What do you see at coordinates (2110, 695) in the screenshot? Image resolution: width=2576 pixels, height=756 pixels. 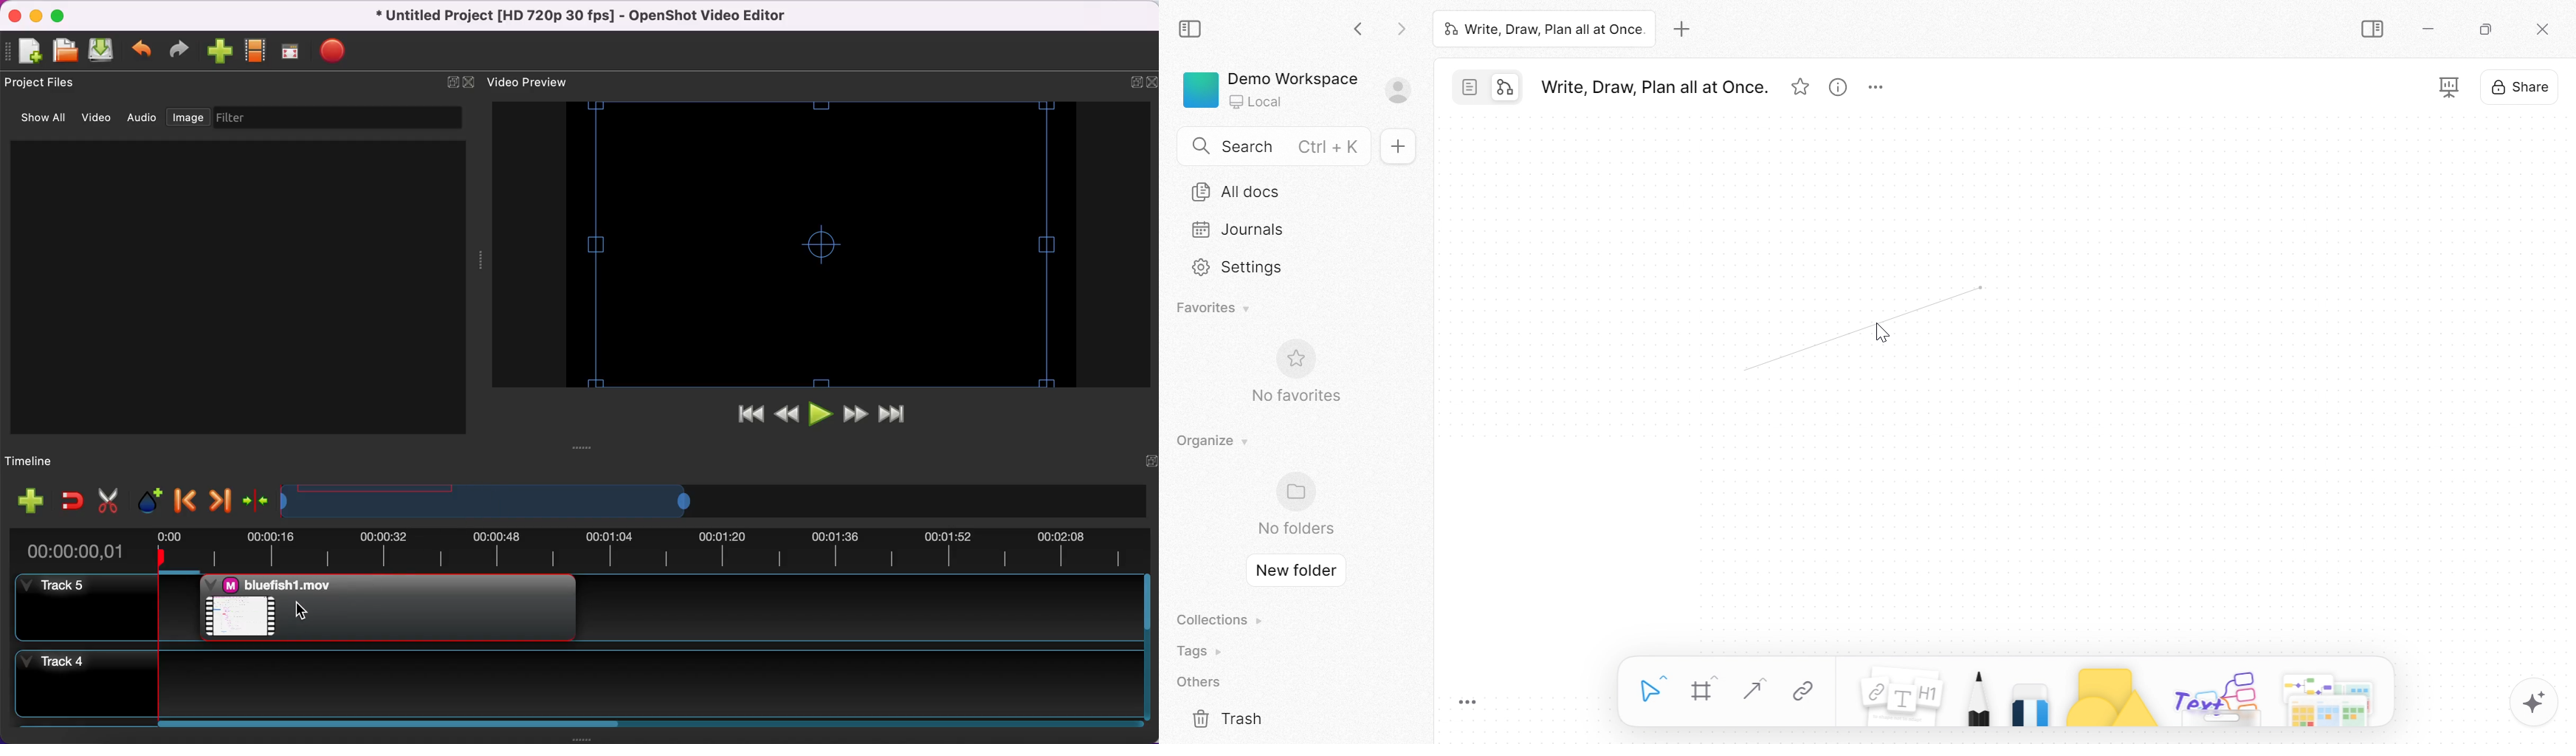 I see `Shape` at bounding box center [2110, 695].